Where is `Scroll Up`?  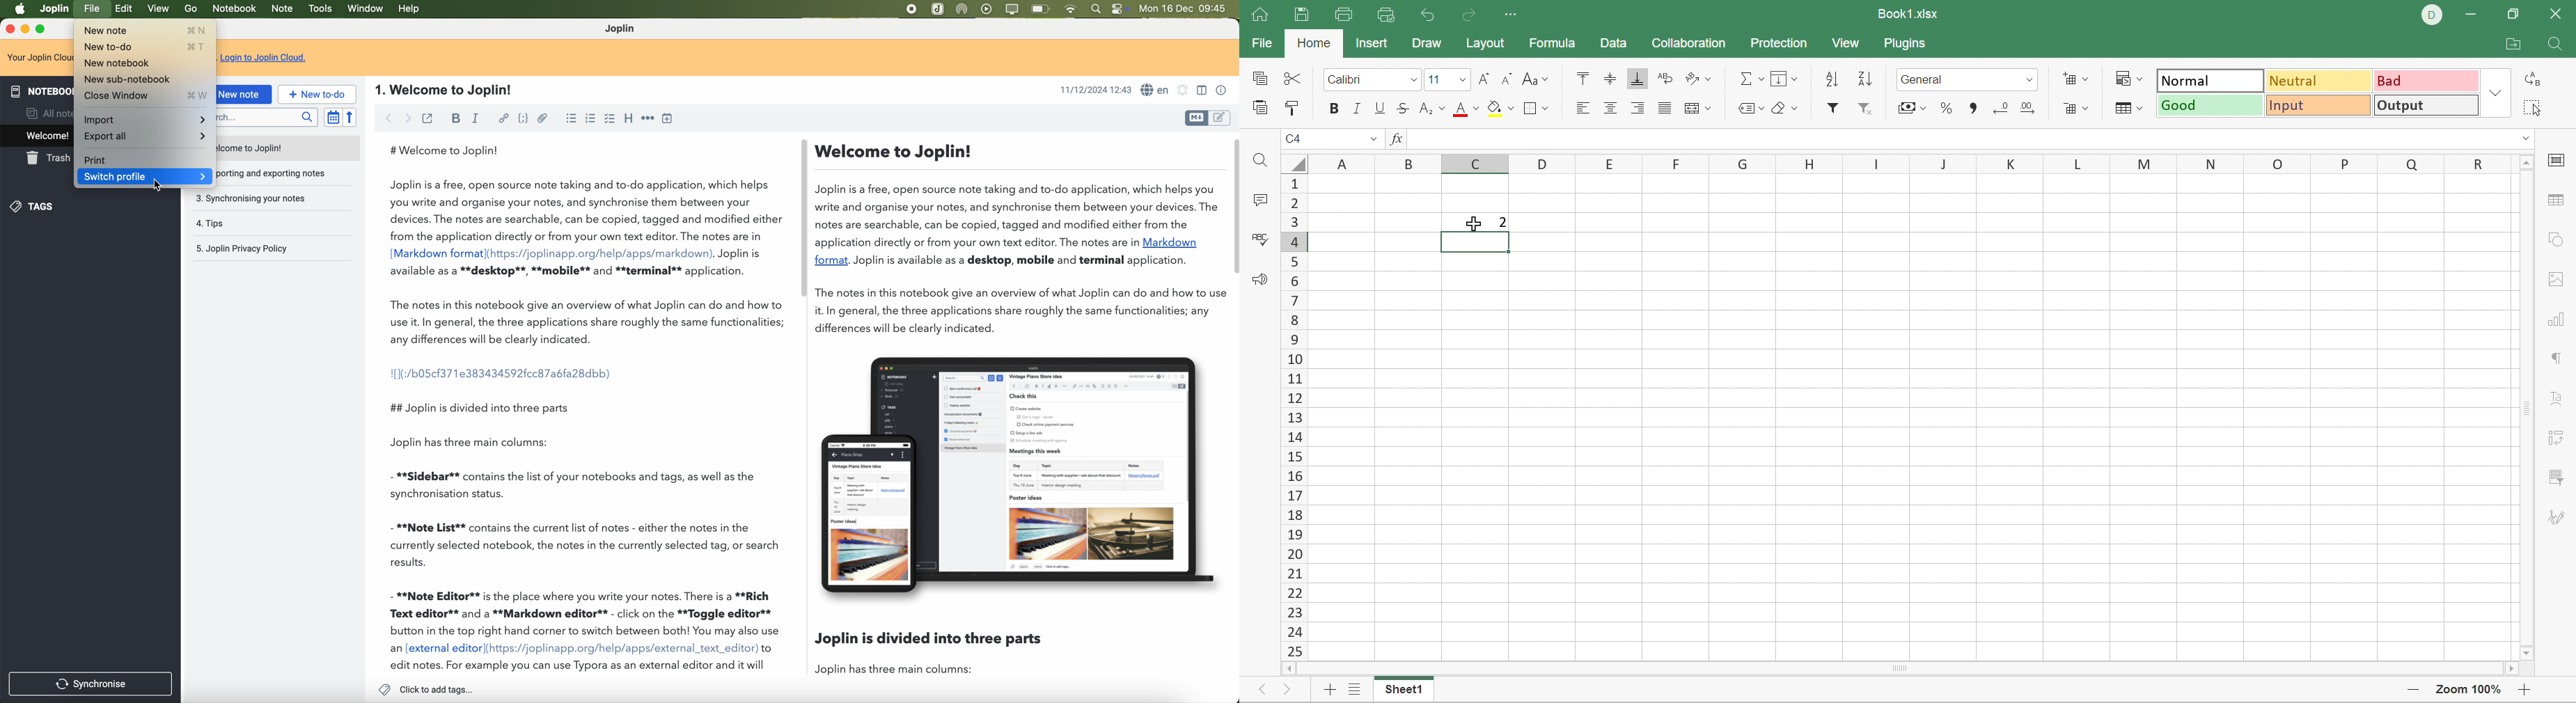
Scroll Up is located at coordinates (2528, 165).